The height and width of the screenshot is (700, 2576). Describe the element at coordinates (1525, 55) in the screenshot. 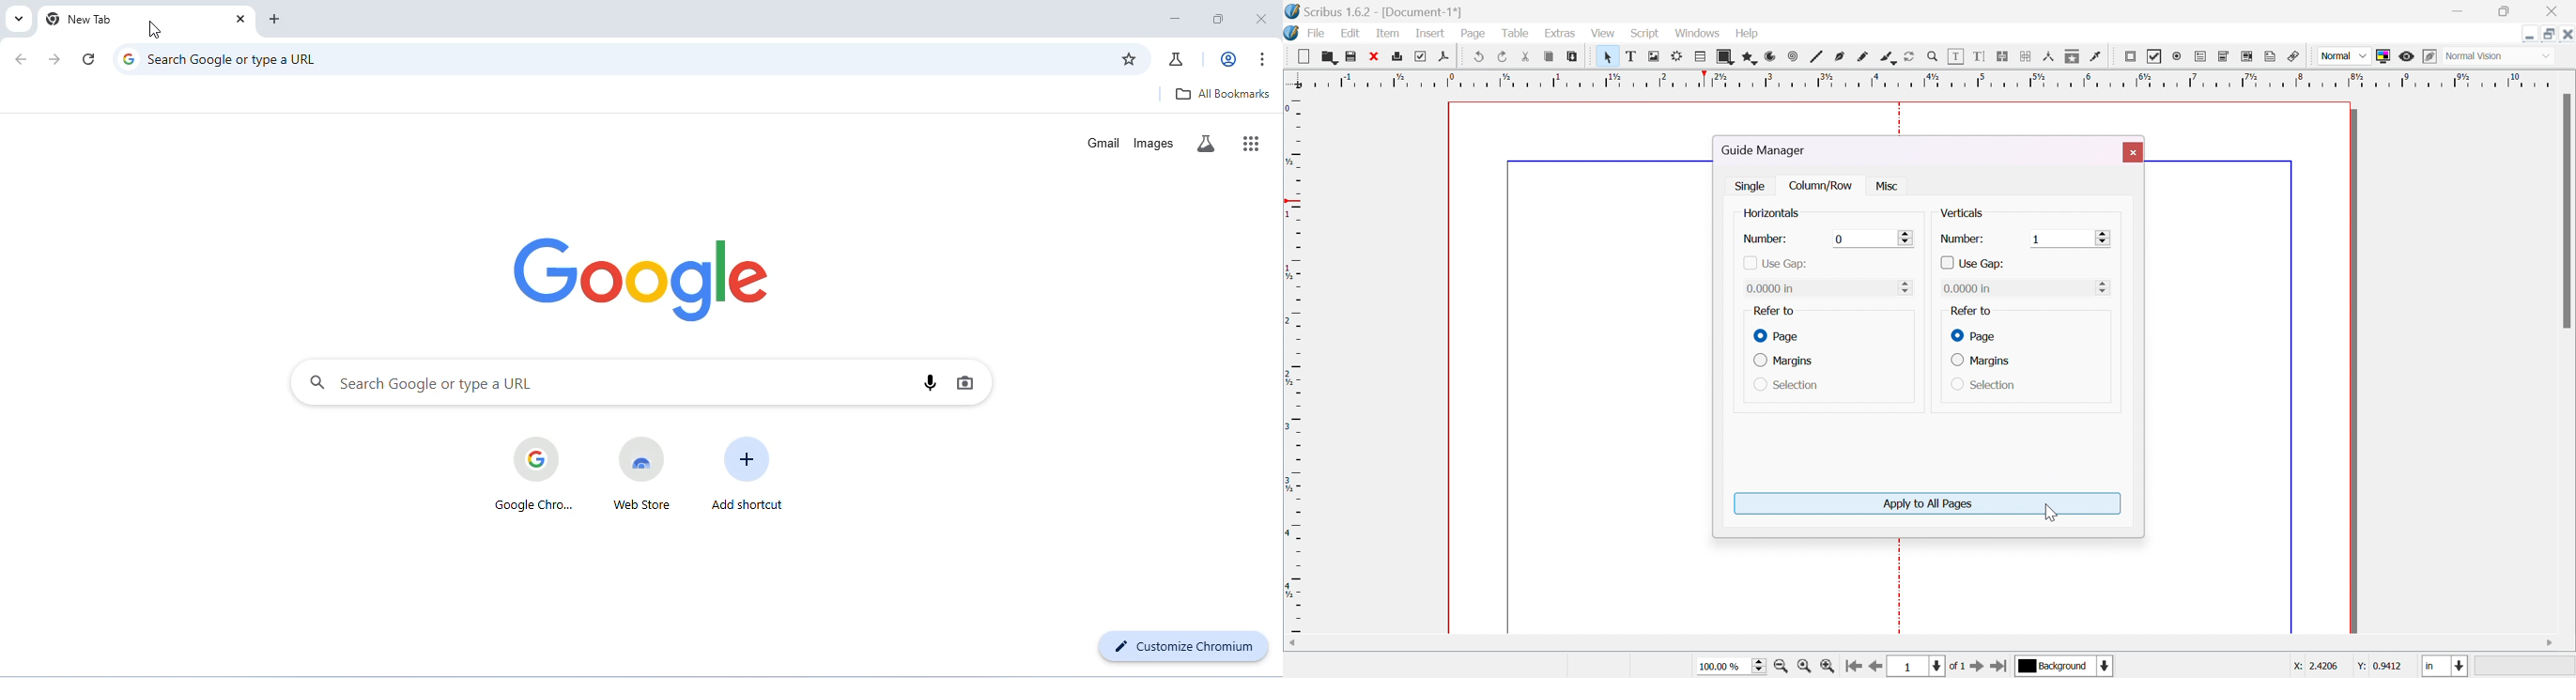

I see `cut` at that location.